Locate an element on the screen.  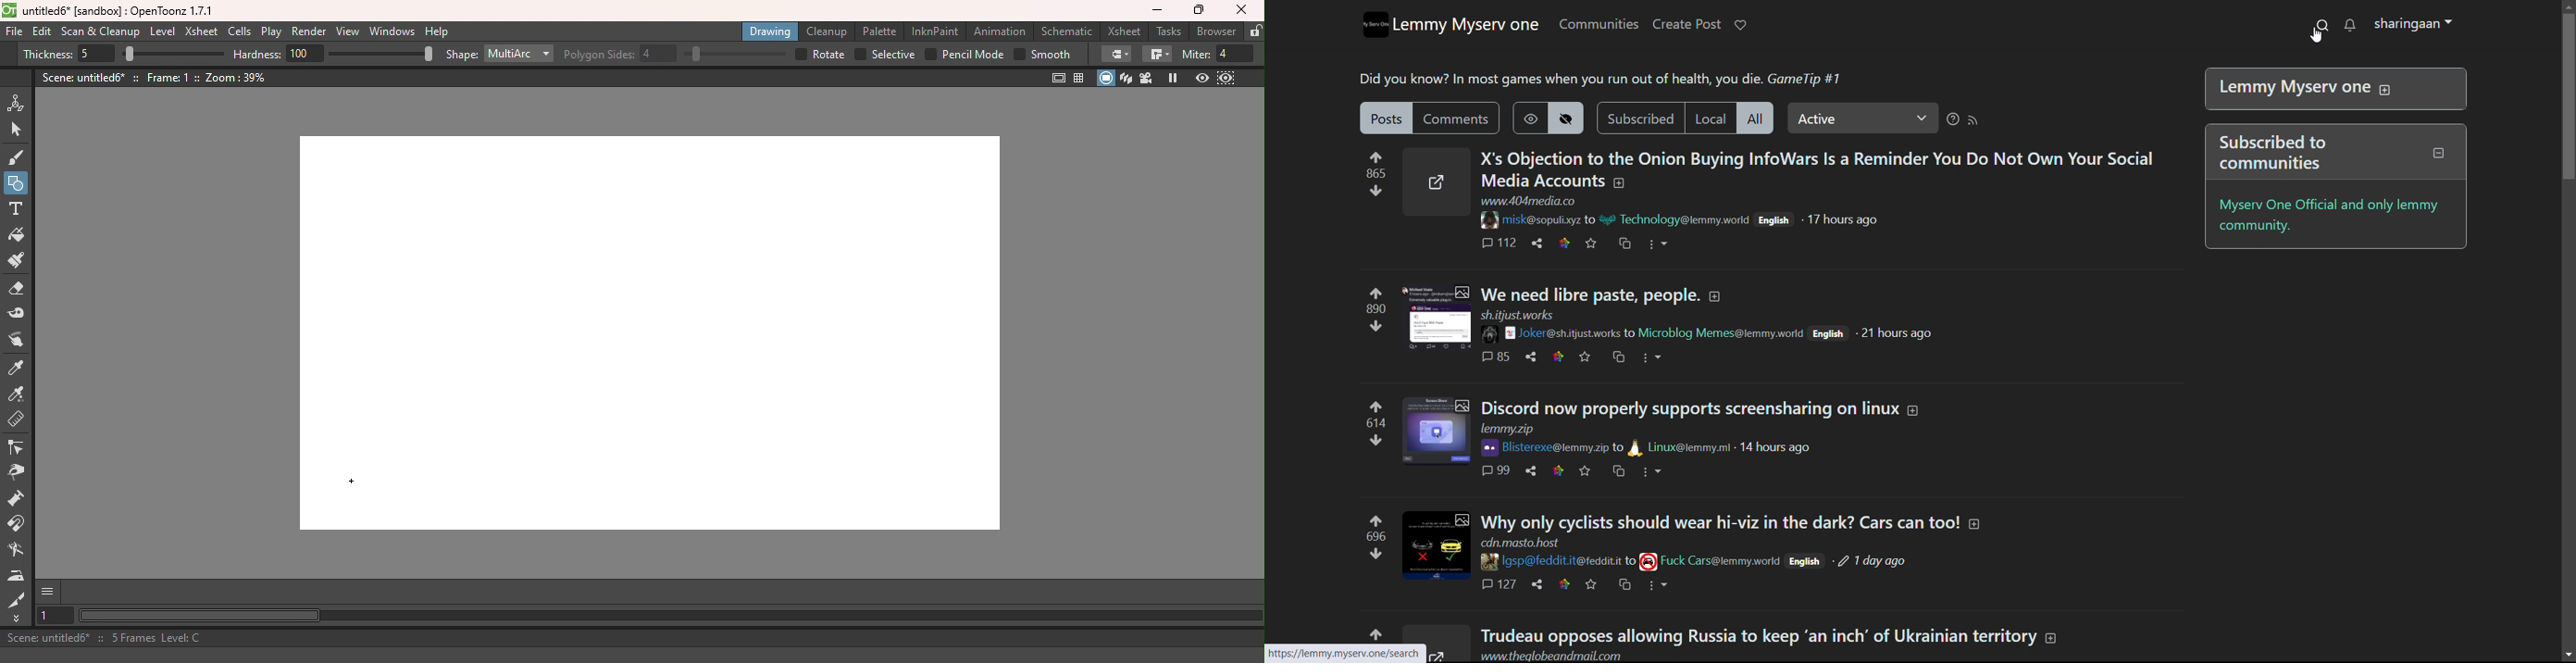
Join is located at coordinates (1156, 55).